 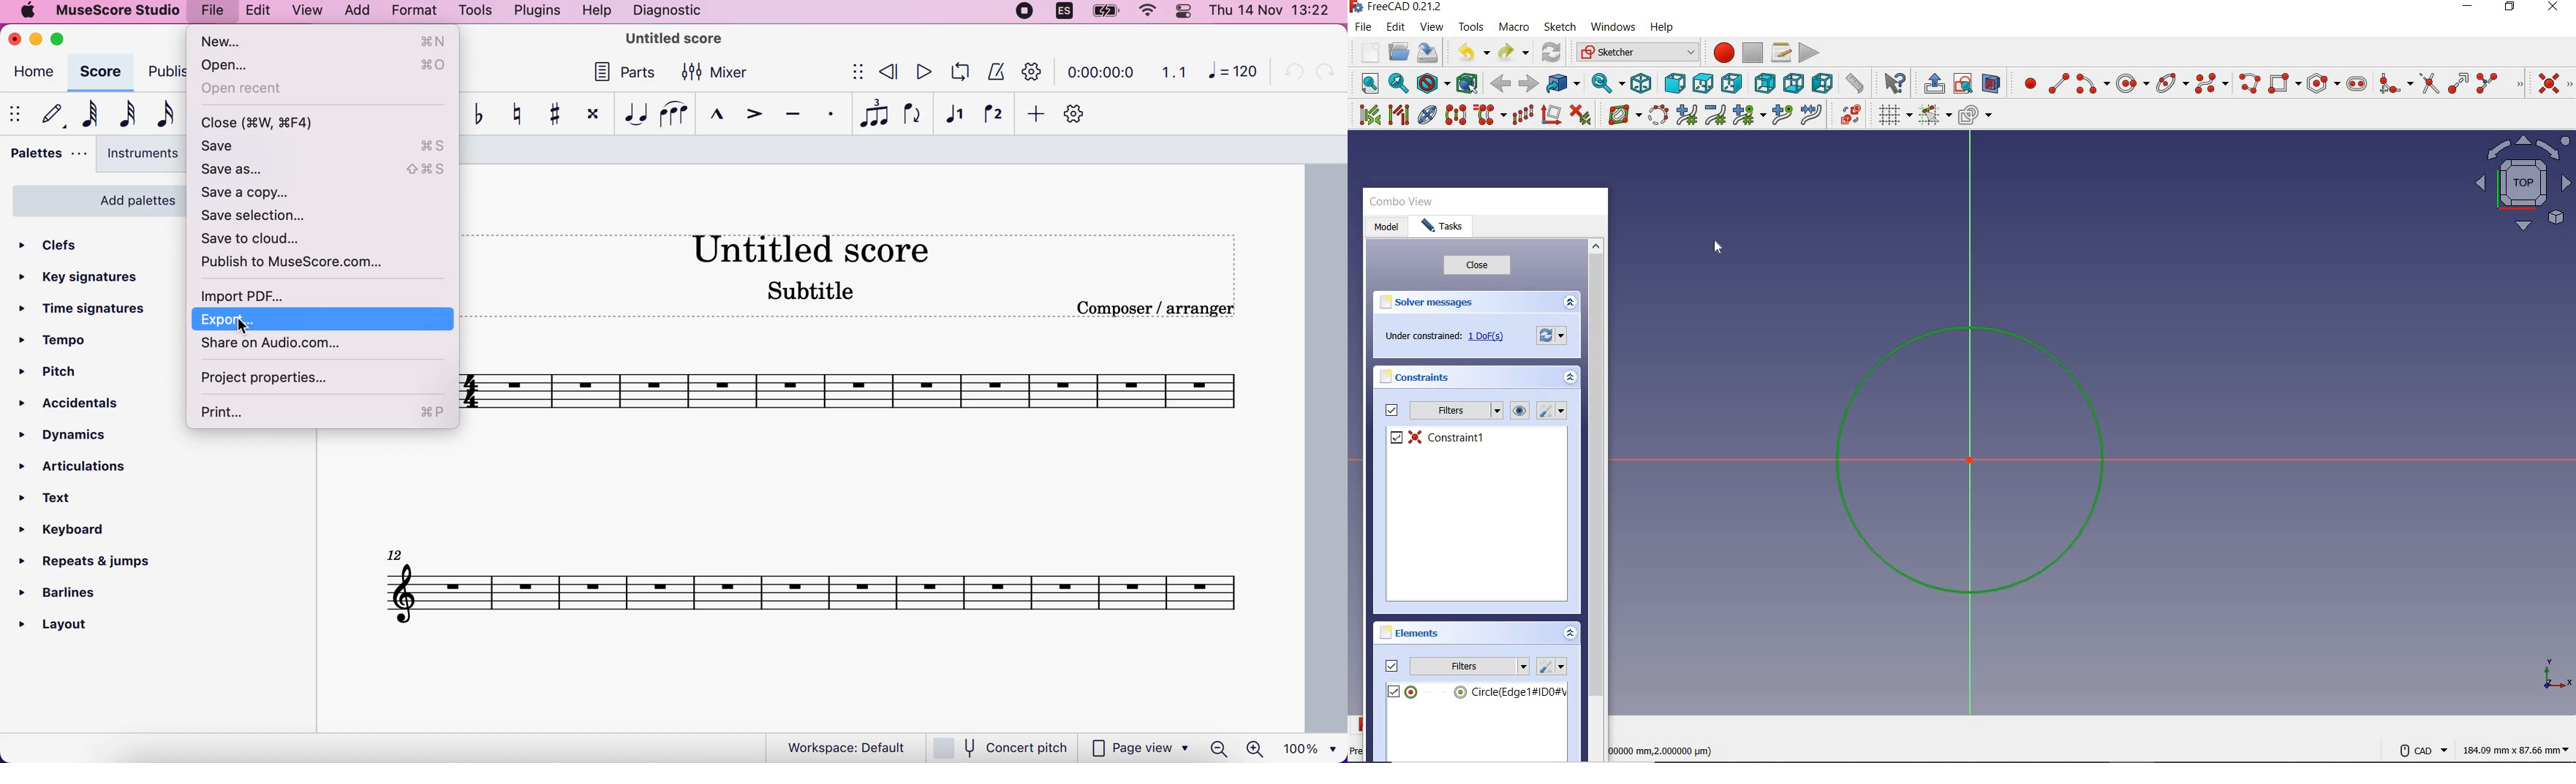 What do you see at coordinates (14, 113) in the screenshot?
I see `show/hide` at bounding box center [14, 113].